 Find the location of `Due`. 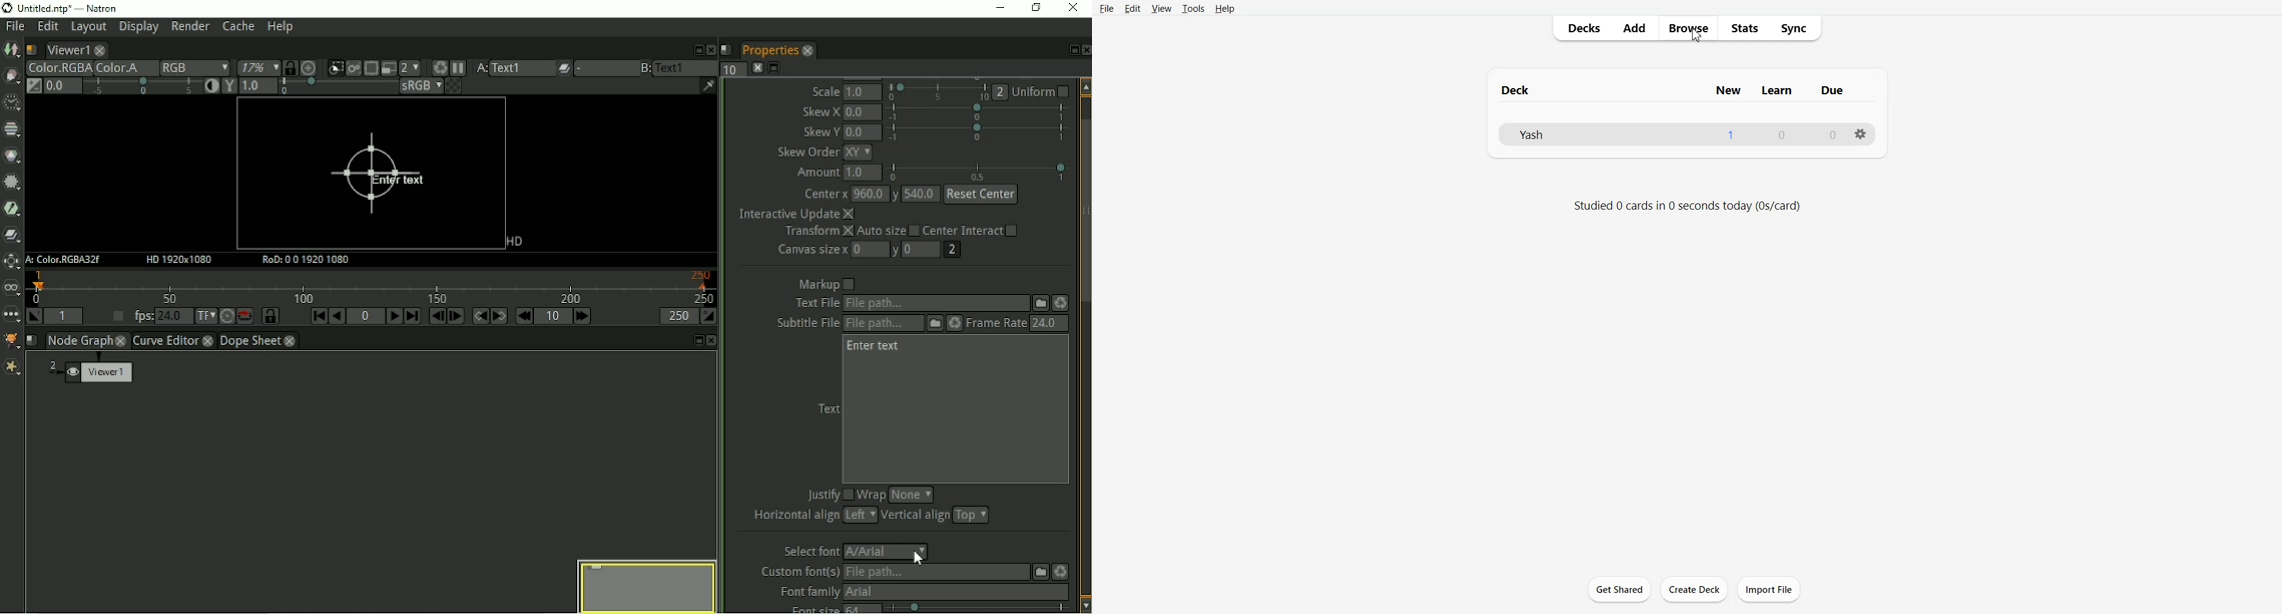

Due is located at coordinates (1836, 89).